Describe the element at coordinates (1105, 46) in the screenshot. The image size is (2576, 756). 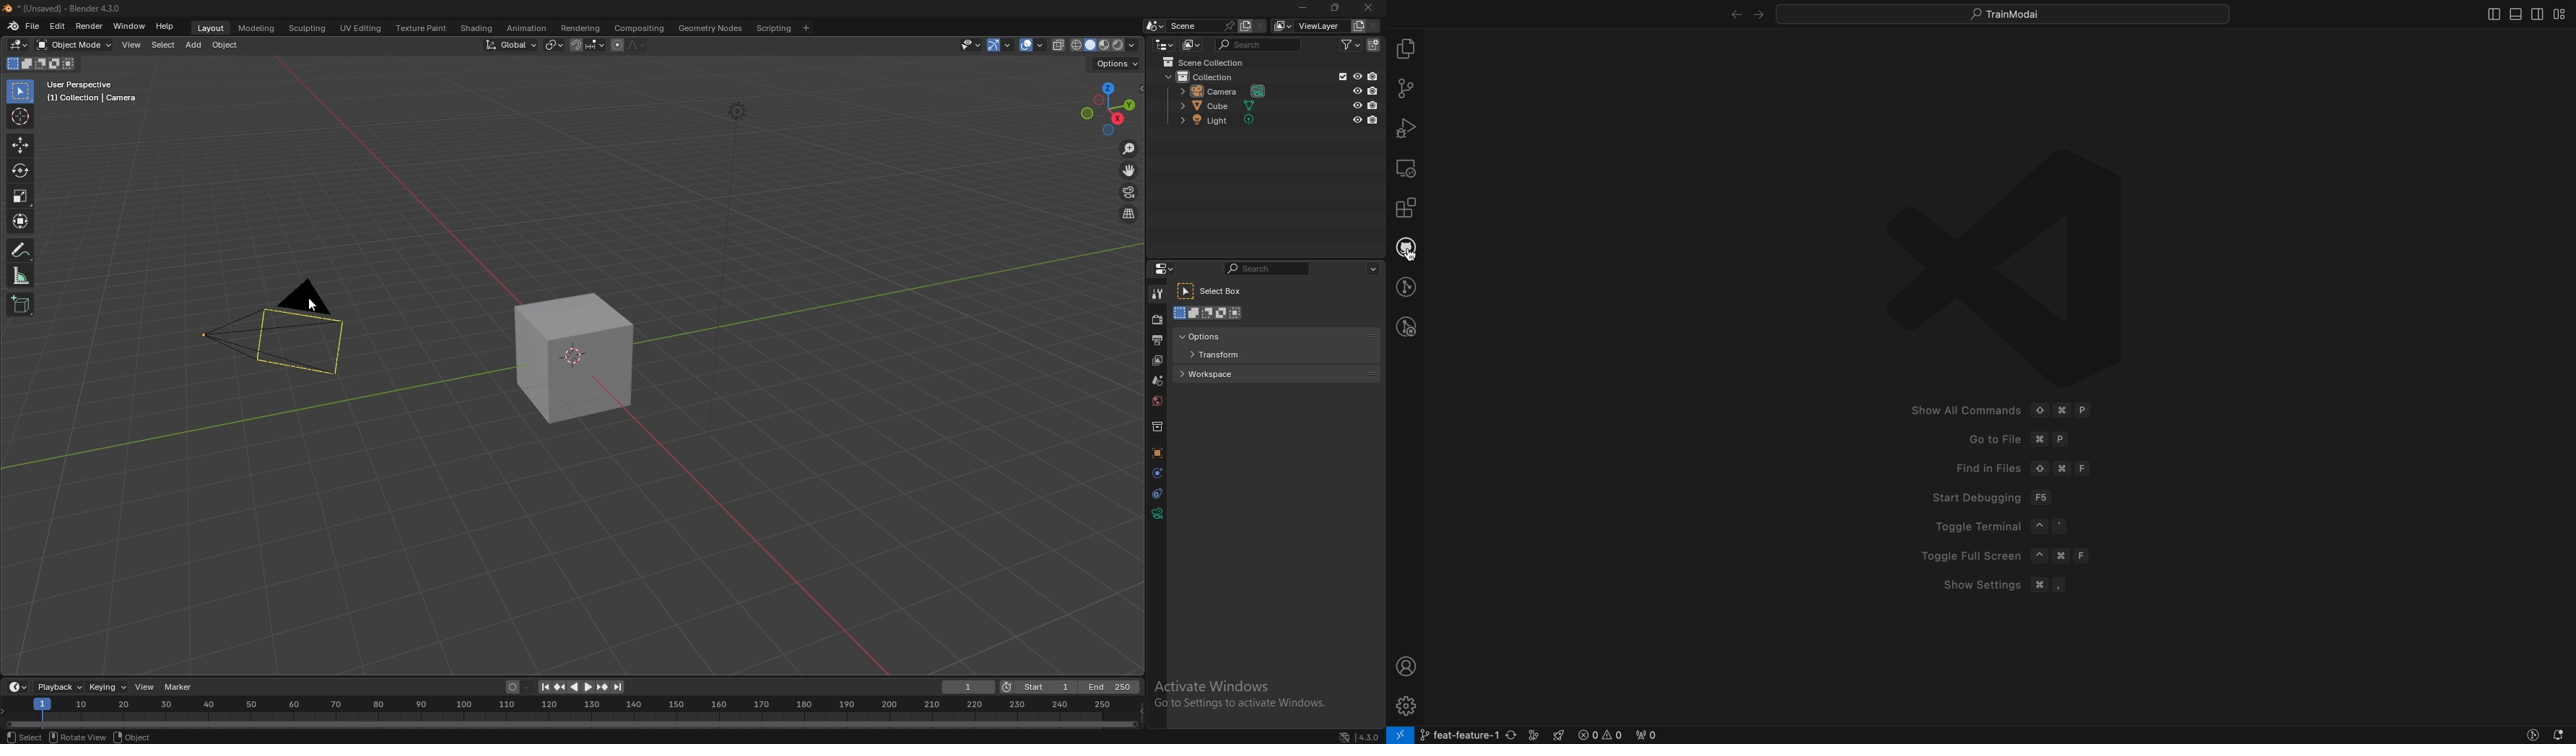
I see `viewport shading` at that location.